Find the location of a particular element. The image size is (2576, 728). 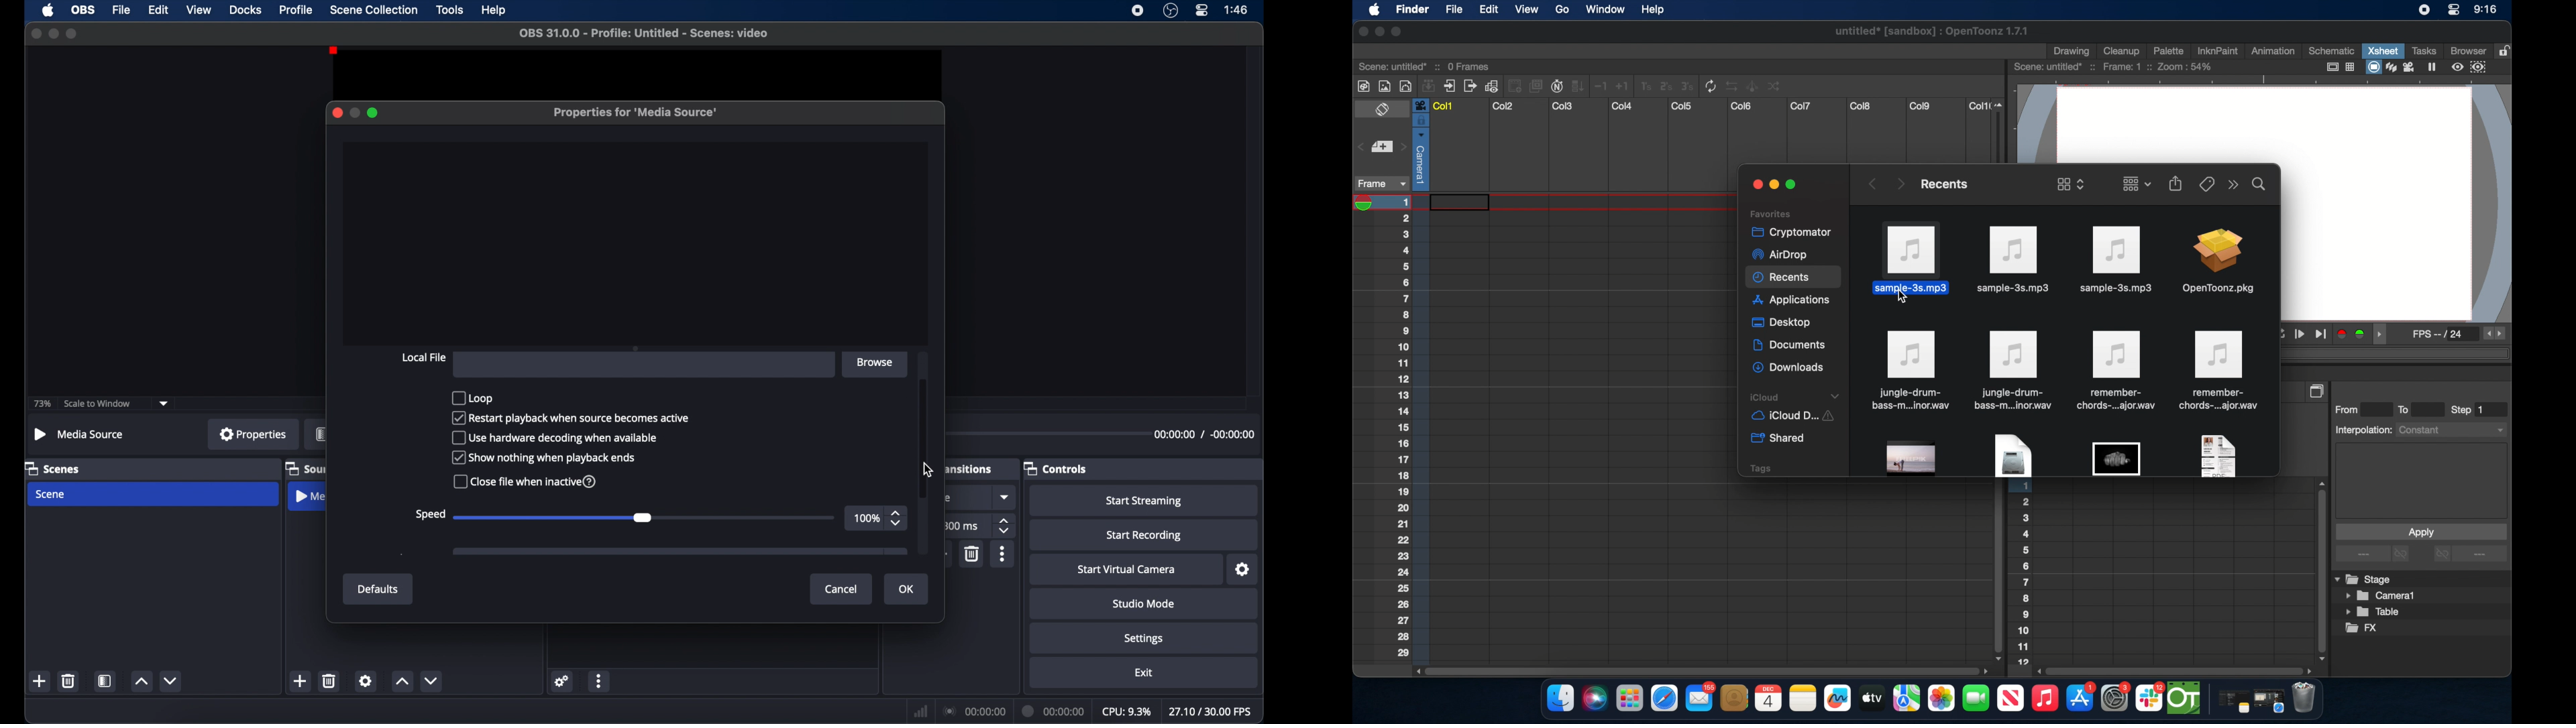

help is located at coordinates (1652, 10).